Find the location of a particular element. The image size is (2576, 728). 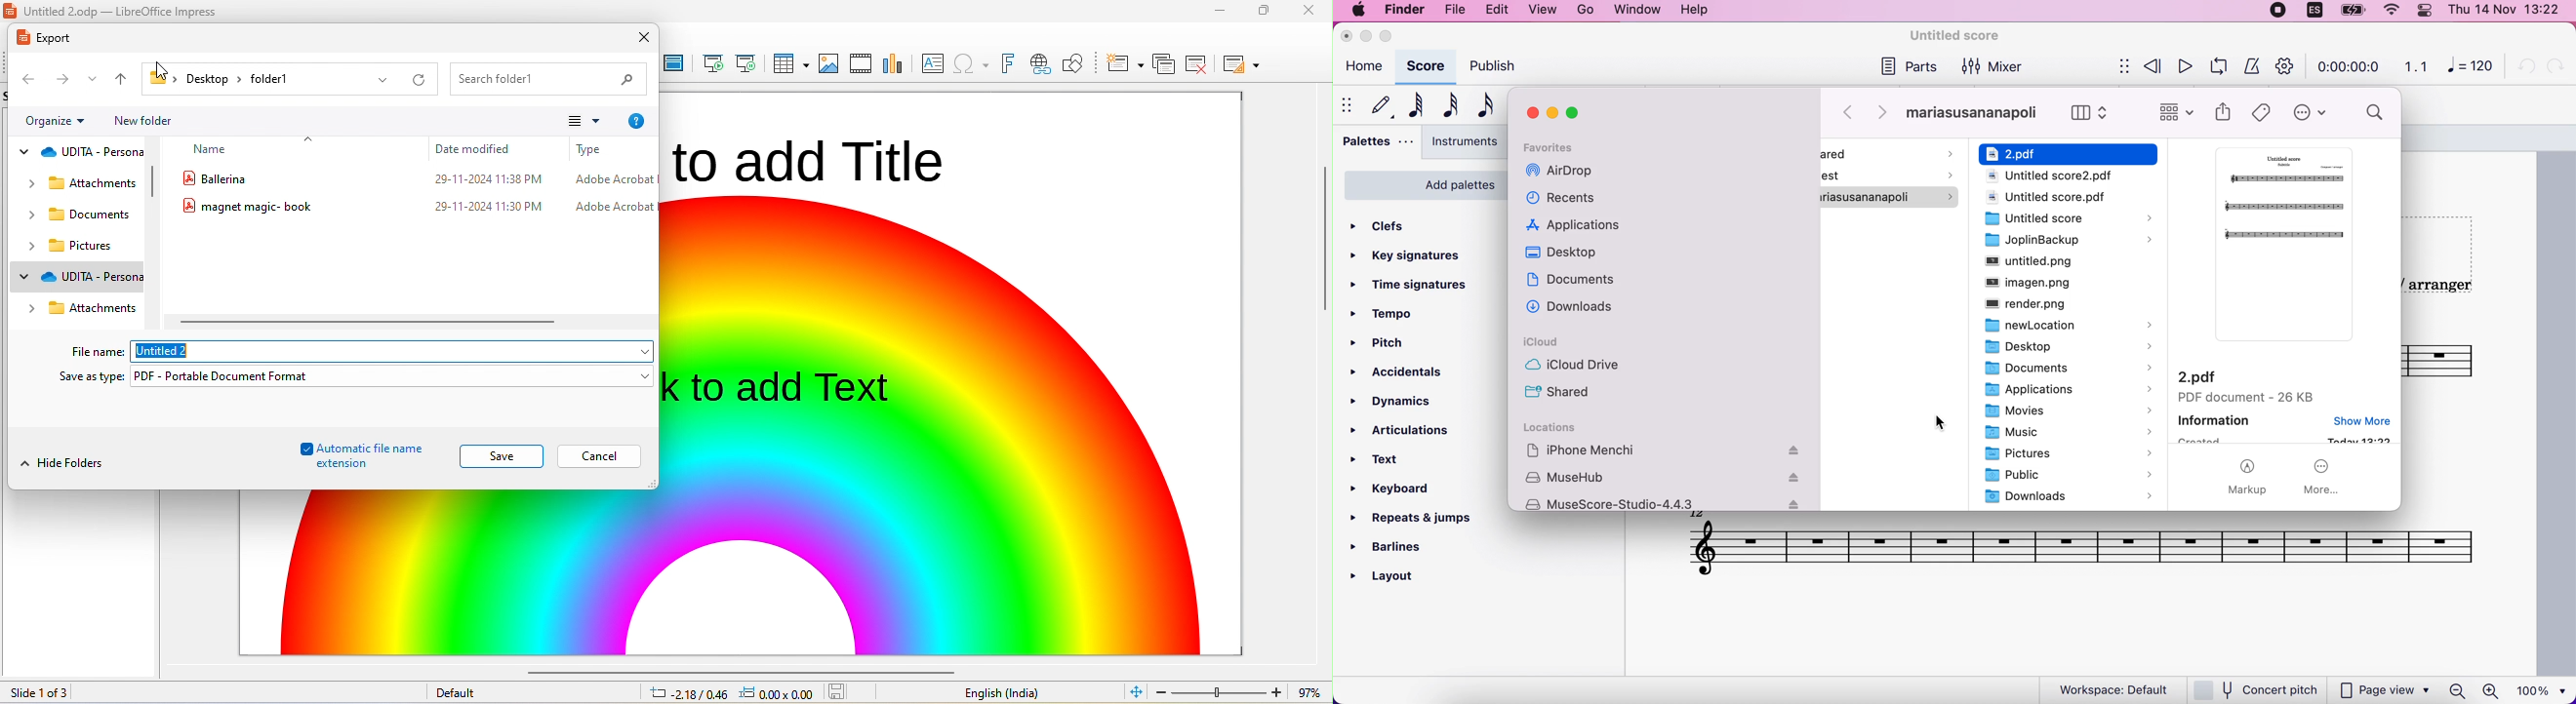

minimize is located at coordinates (1367, 36).